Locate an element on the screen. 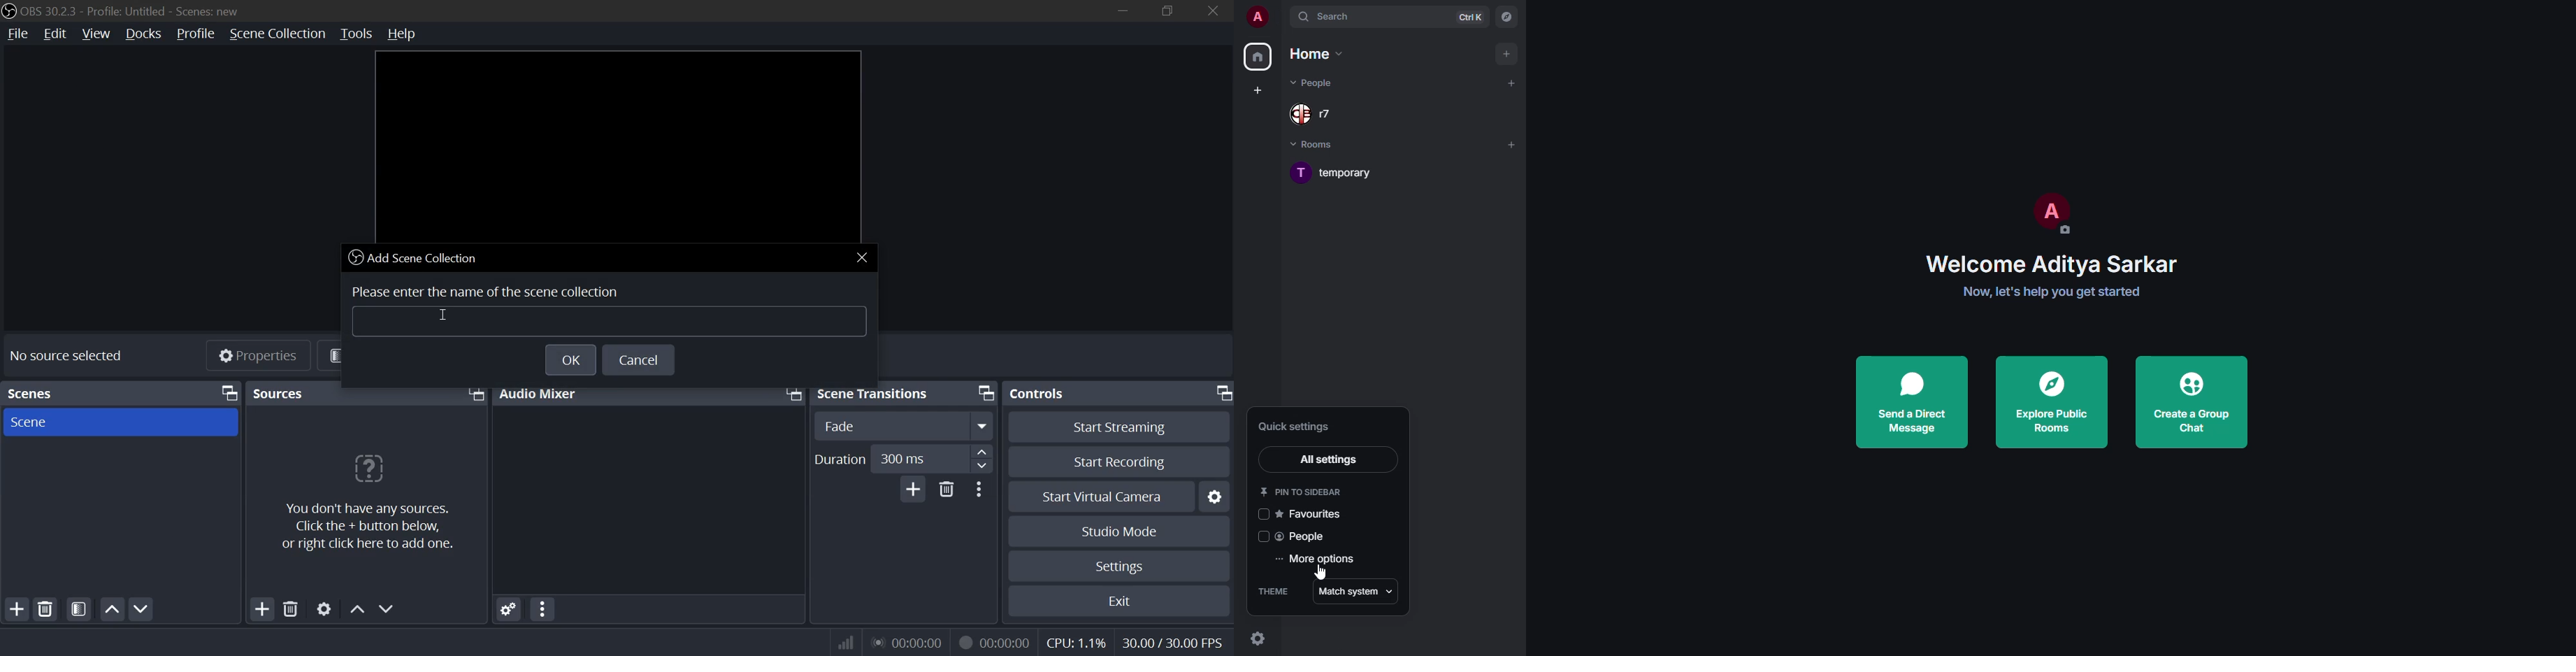 The width and height of the screenshot is (2576, 672). question mark icon is located at coordinates (368, 470).